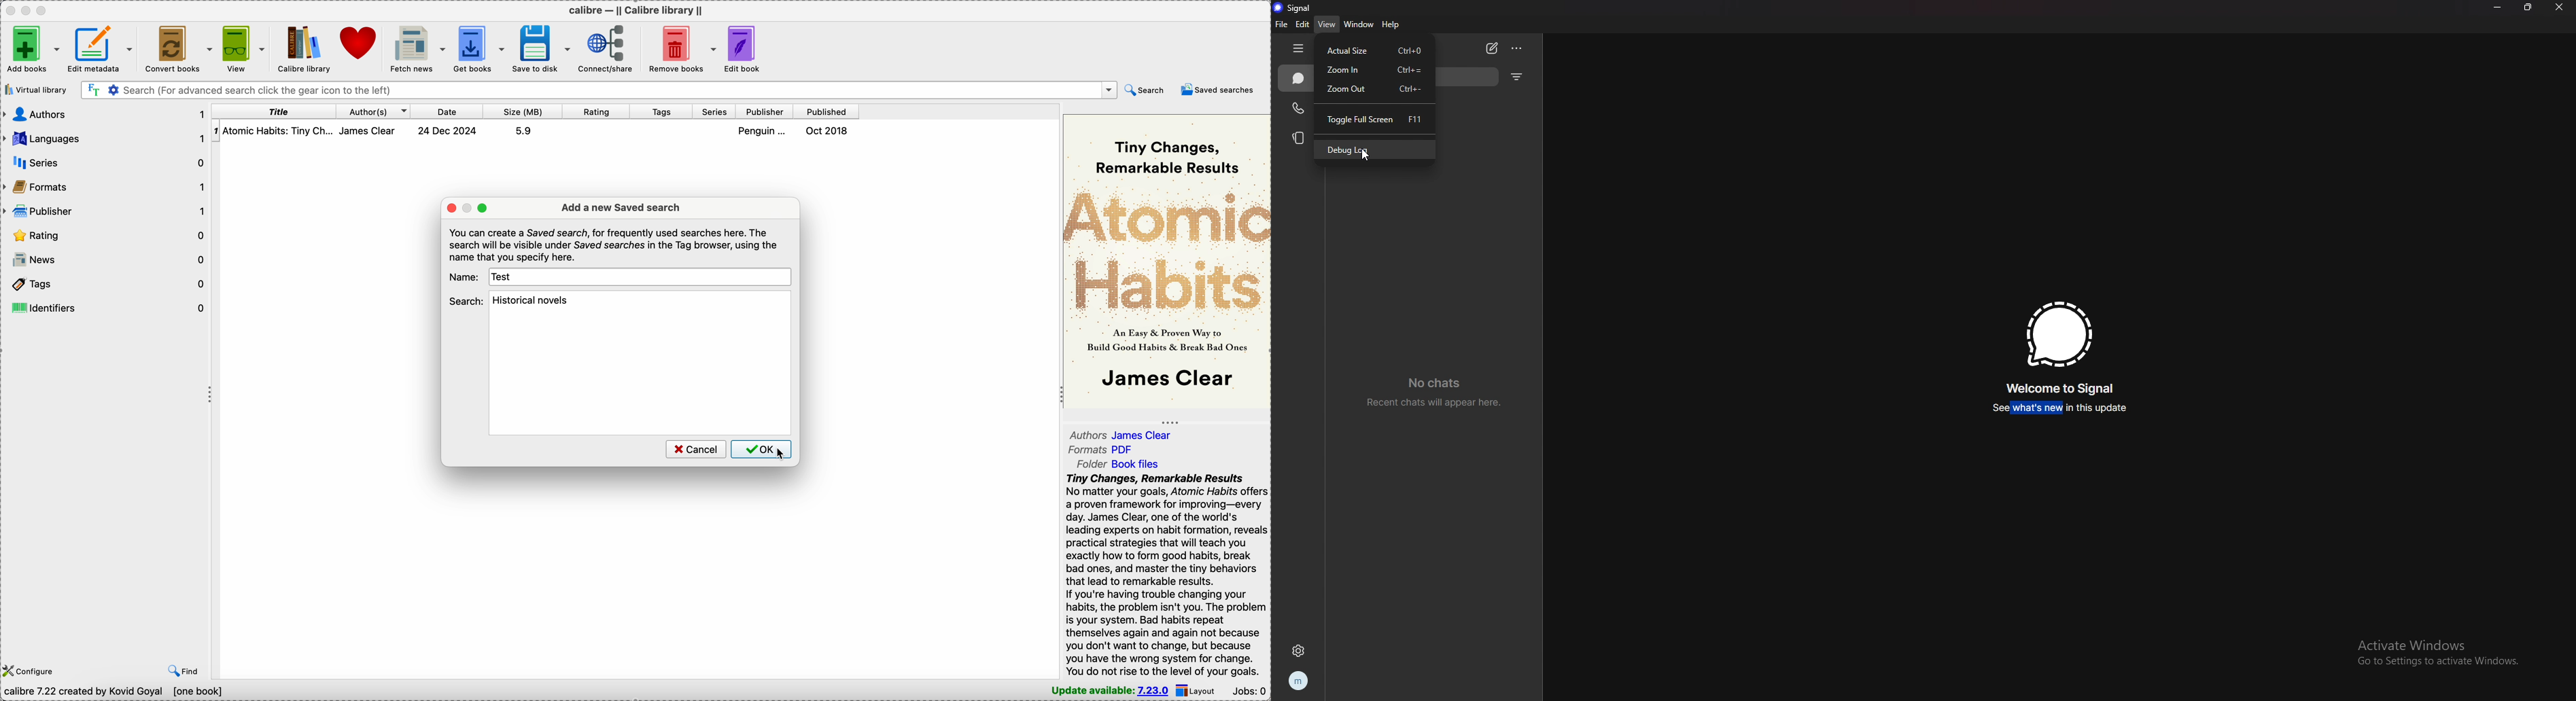 This screenshot has height=728, width=2576. What do you see at coordinates (766, 112) in the screenshot?
I see `publisher` at bounding box center [766, 112].